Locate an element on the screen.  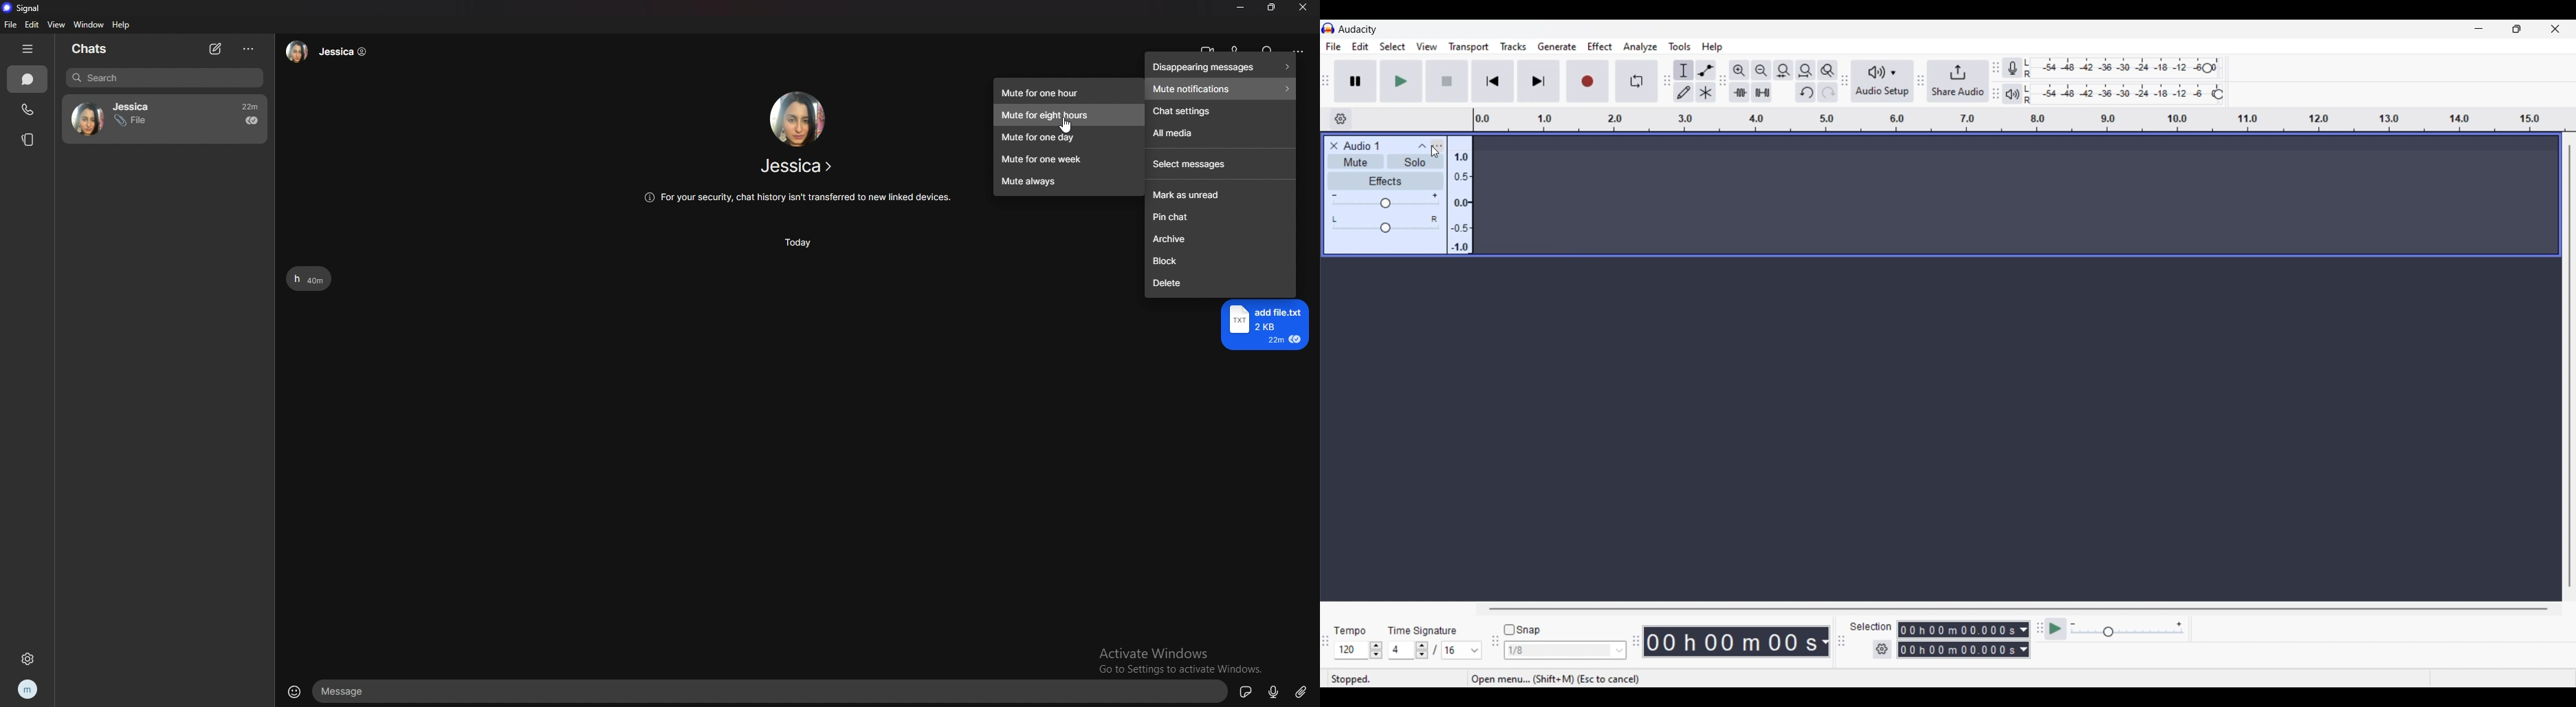
Increase is located at coordinates (1434, 196).